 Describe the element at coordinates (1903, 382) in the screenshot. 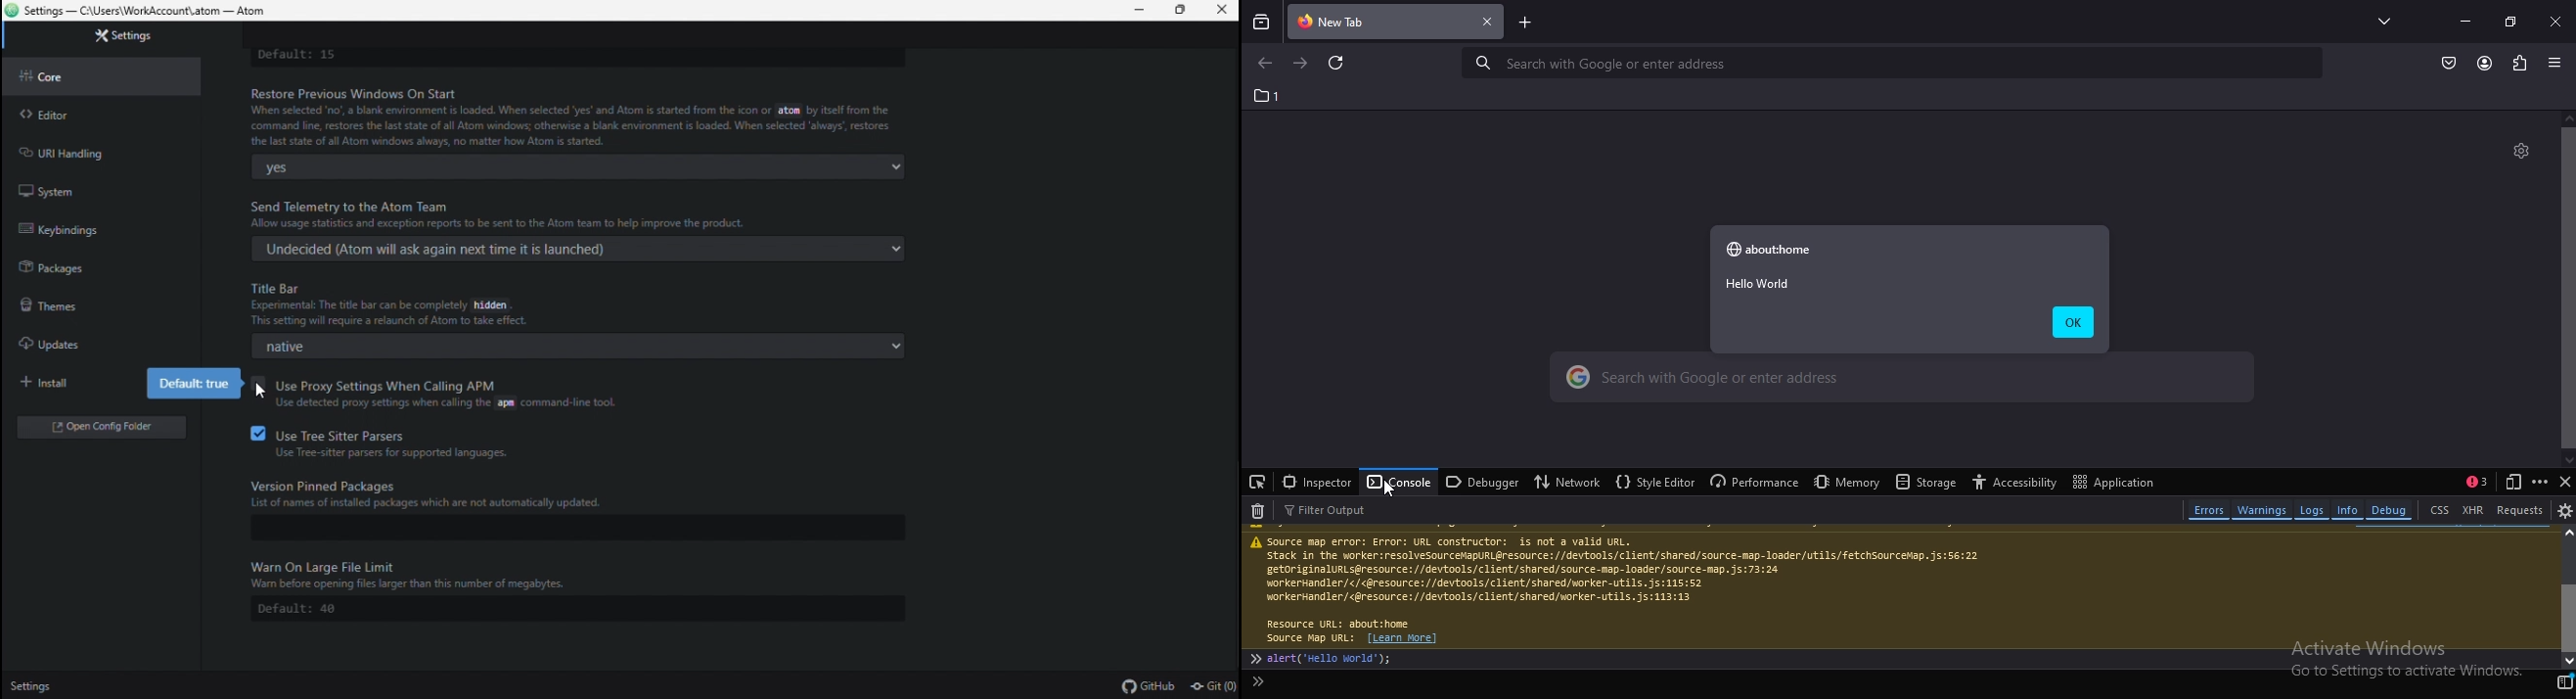

I see `search` at that location.